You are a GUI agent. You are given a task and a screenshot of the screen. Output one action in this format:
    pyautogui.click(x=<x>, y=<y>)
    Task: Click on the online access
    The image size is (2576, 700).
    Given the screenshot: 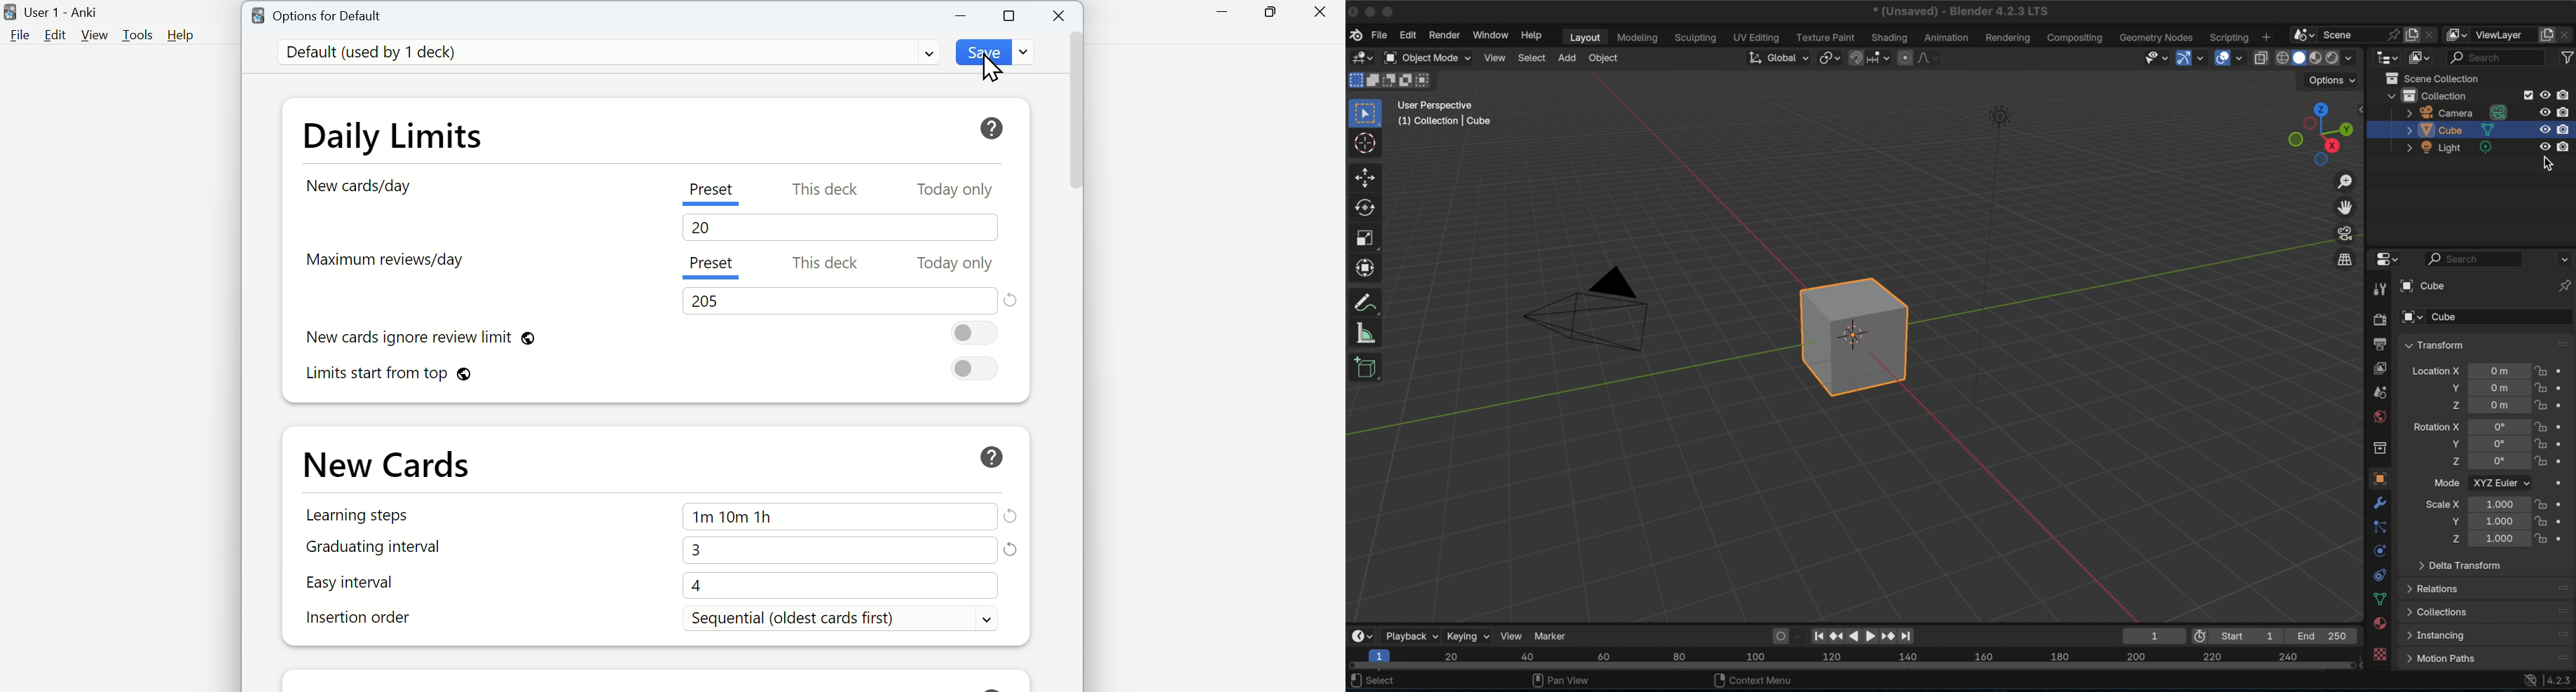 What is the action you would take?
    pyautogui.click(x=2527, y=680)
    